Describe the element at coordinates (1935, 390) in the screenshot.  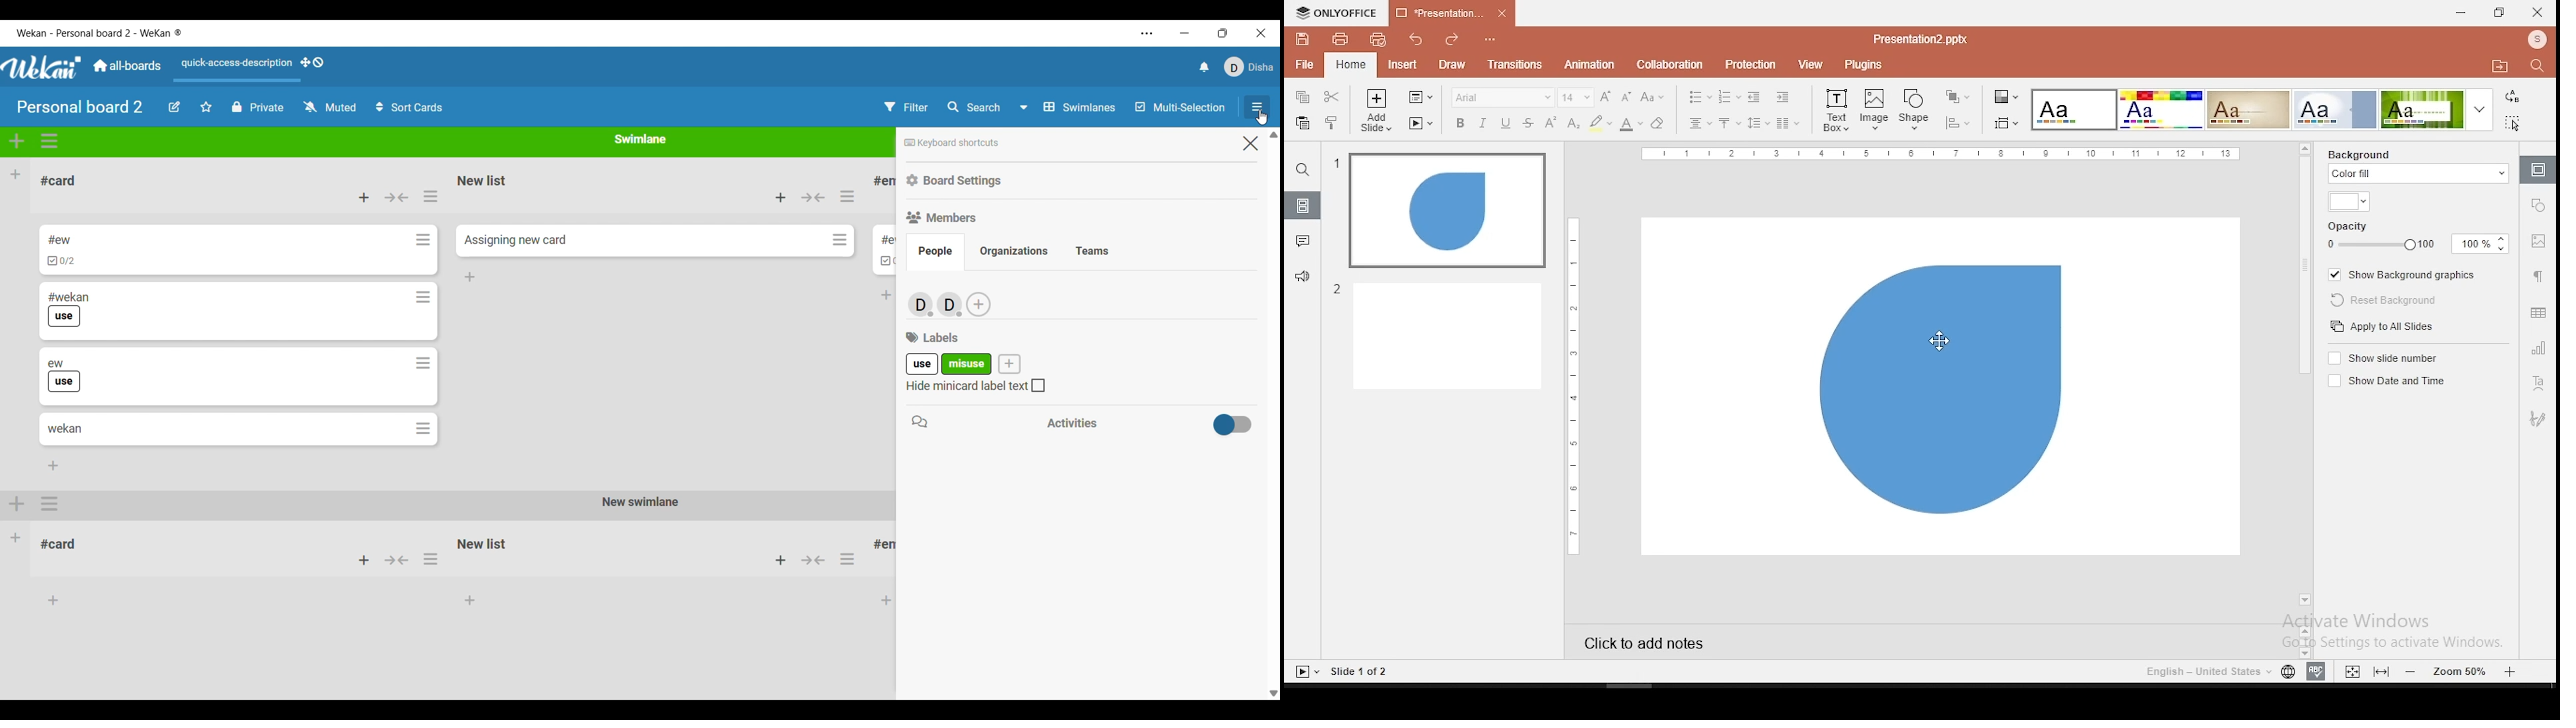
I see `shape` at that location.